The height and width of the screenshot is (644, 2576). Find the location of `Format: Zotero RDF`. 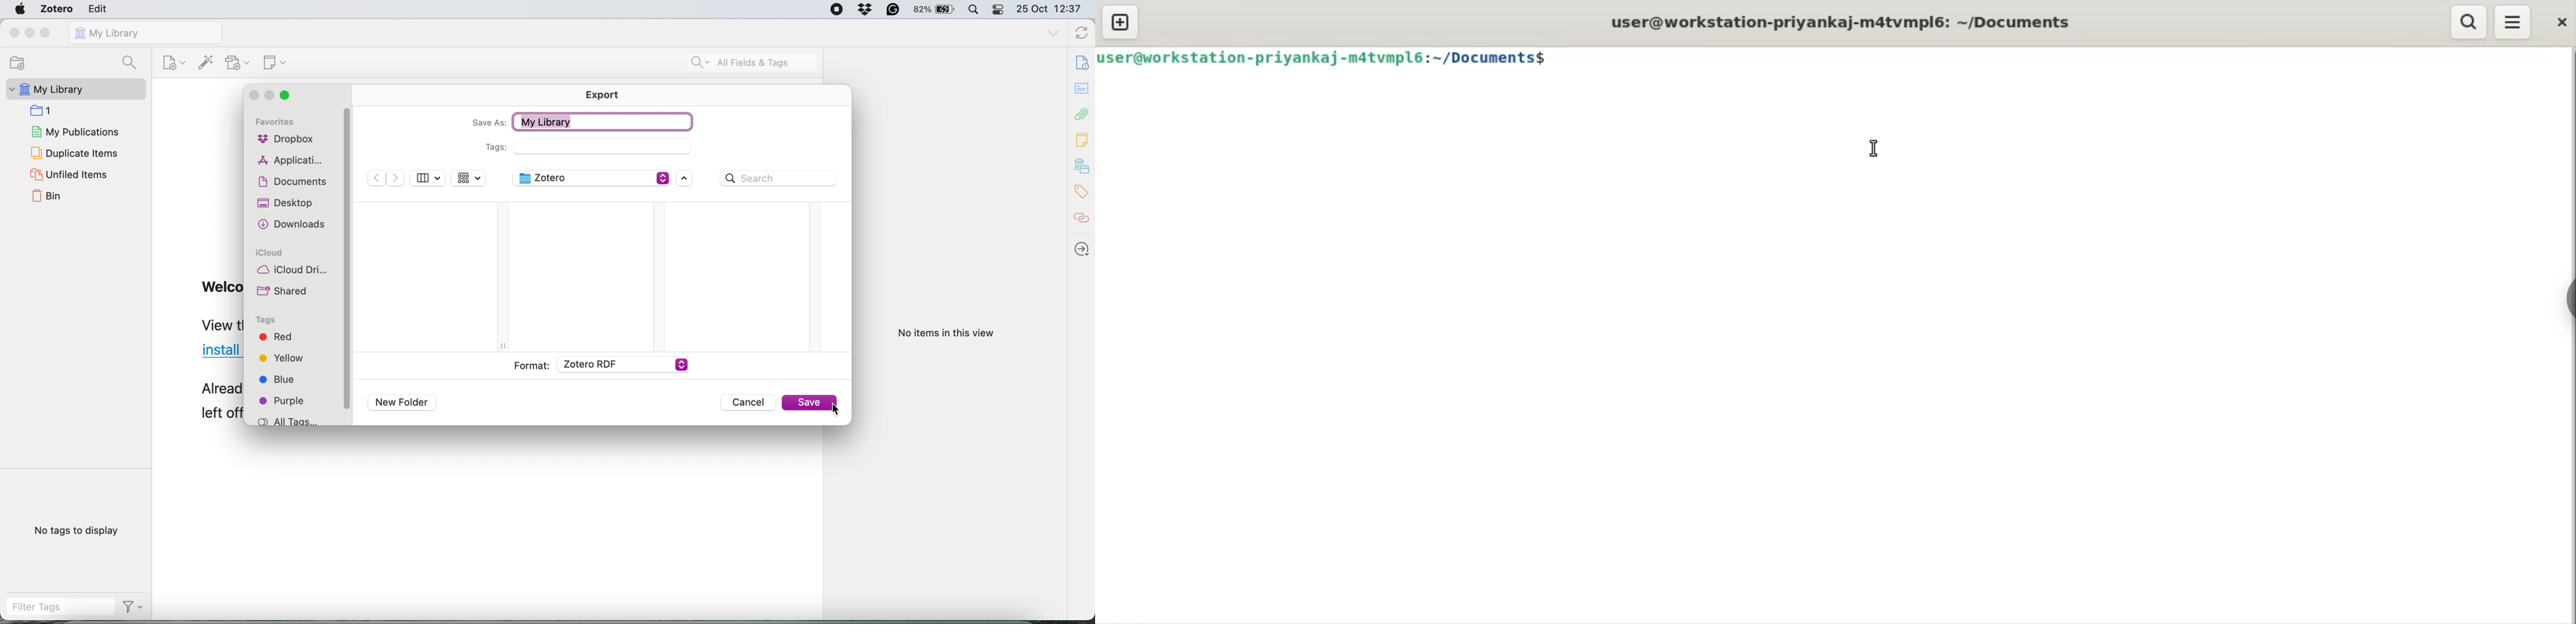

Format: Zotero RDF is located at coordinates (601, 365).